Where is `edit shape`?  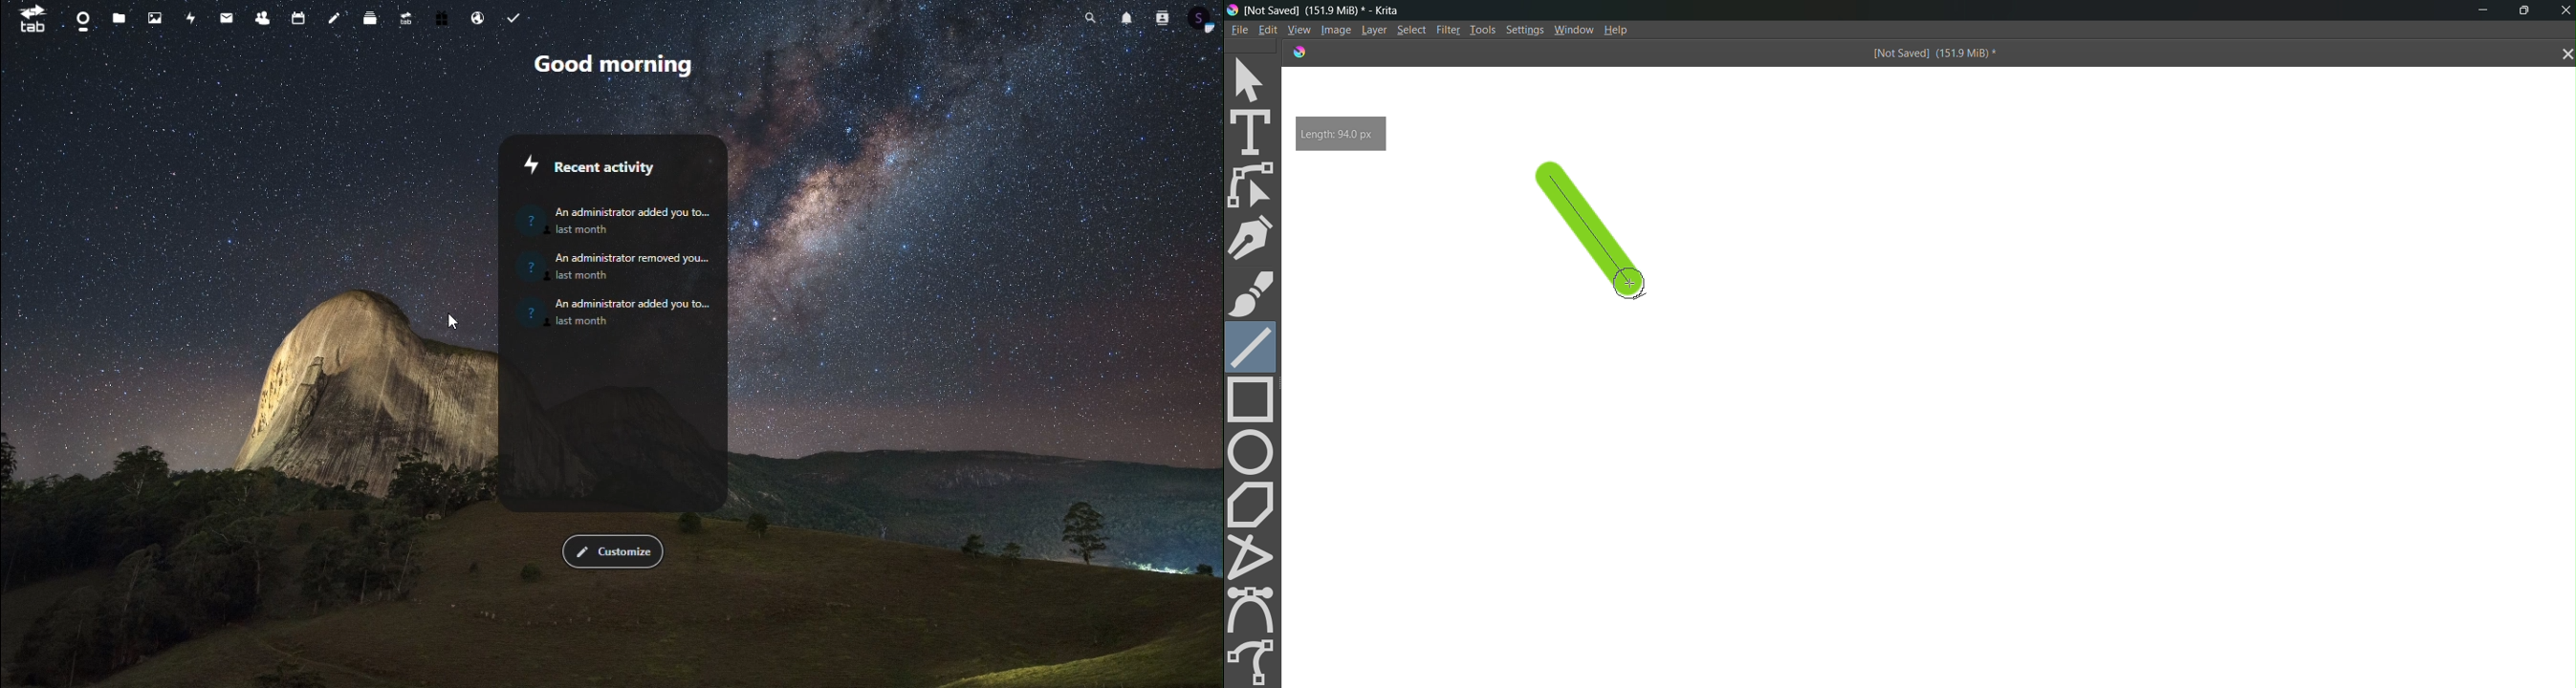 edit shape is located at coordinates (1255, 186).